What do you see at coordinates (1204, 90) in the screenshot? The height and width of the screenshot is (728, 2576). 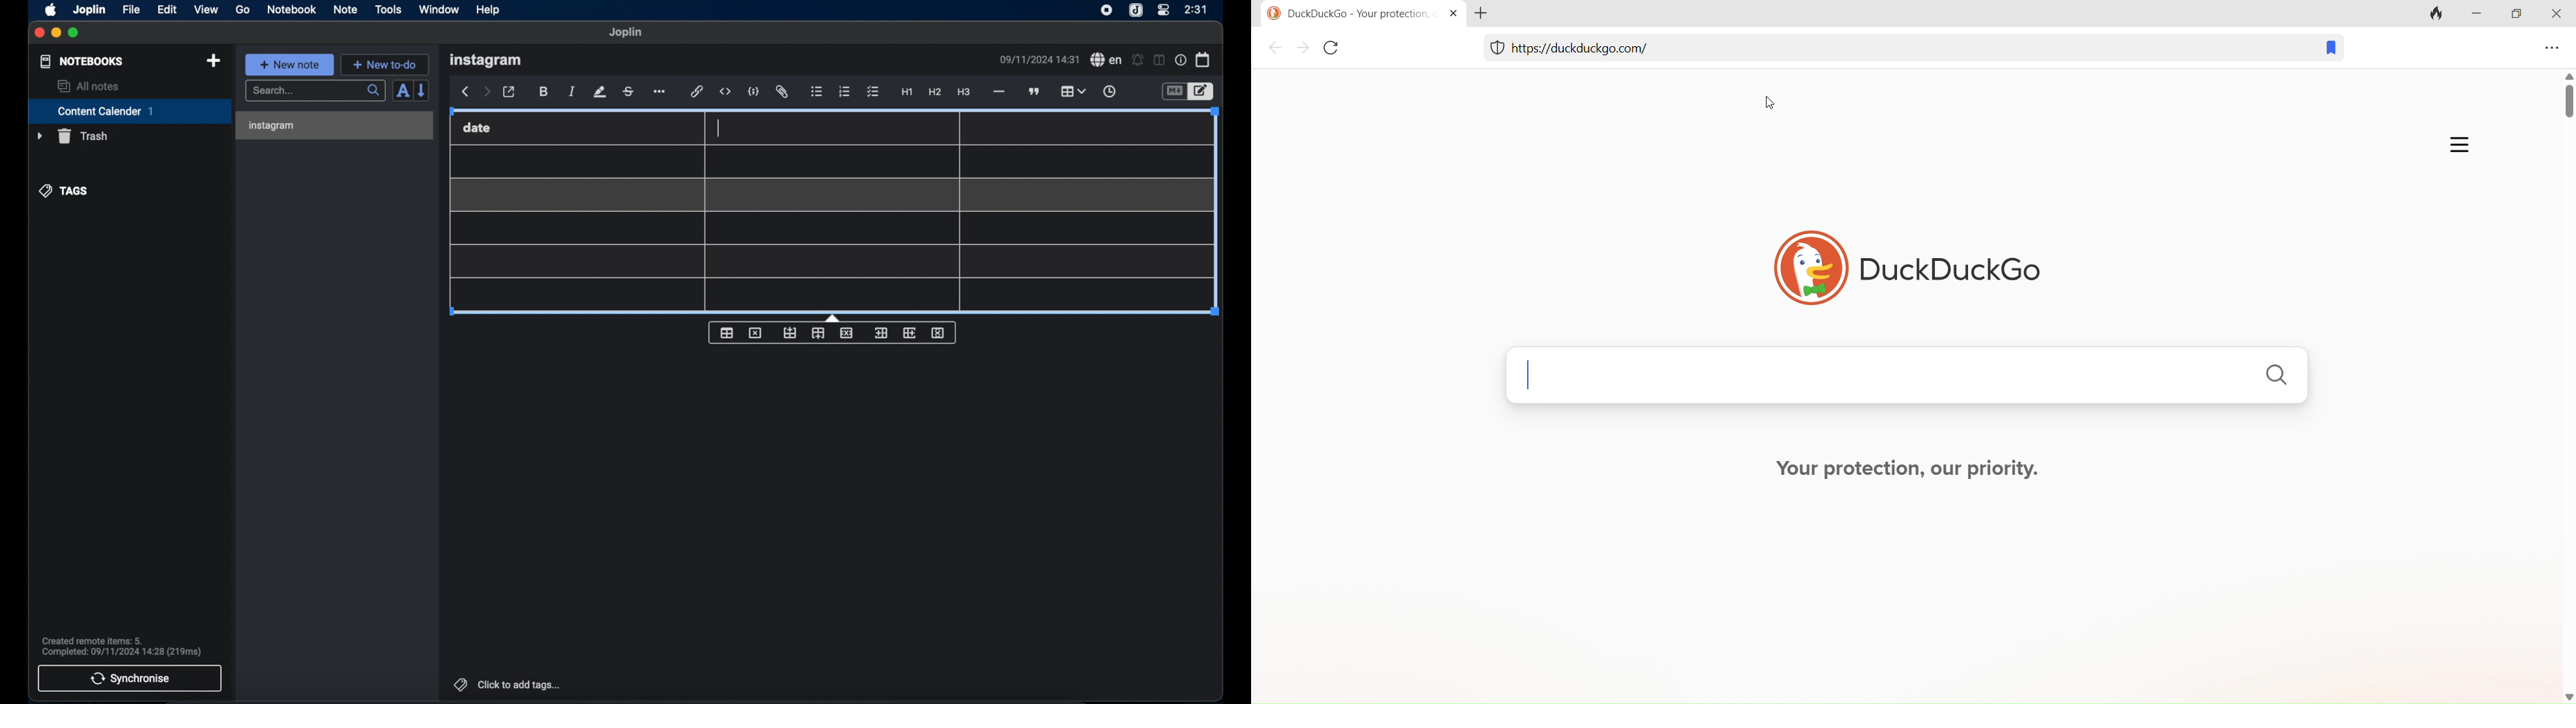 I see `toggle editor` at bounding box center [1204, 90].